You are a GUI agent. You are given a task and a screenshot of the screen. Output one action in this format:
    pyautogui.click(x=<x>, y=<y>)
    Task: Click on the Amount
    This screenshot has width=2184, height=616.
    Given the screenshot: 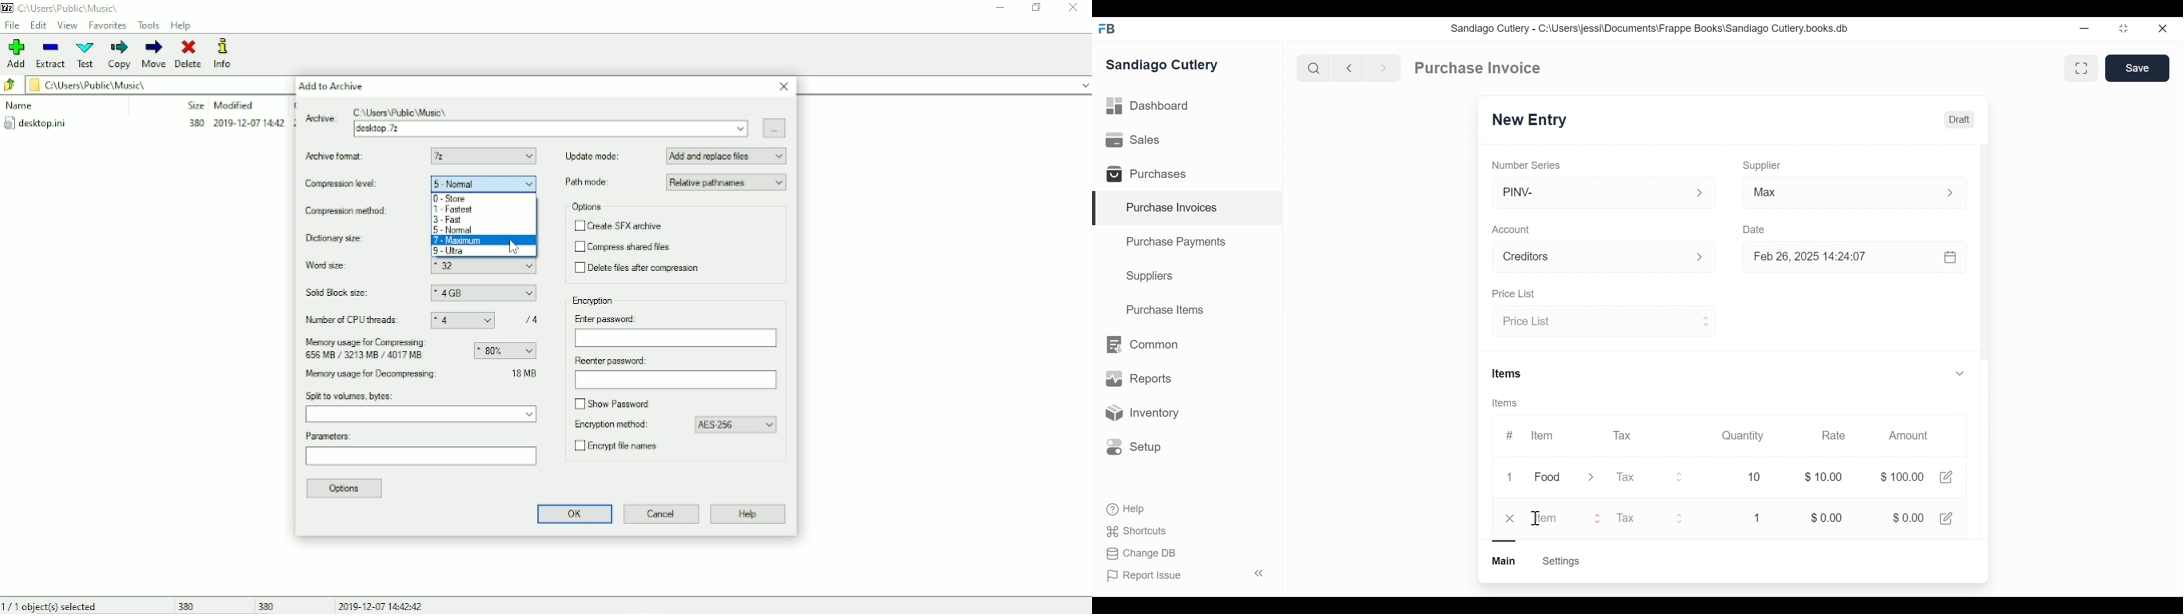 What is the action you would take?
    pyautogui.click(x=1911, y=436)
    